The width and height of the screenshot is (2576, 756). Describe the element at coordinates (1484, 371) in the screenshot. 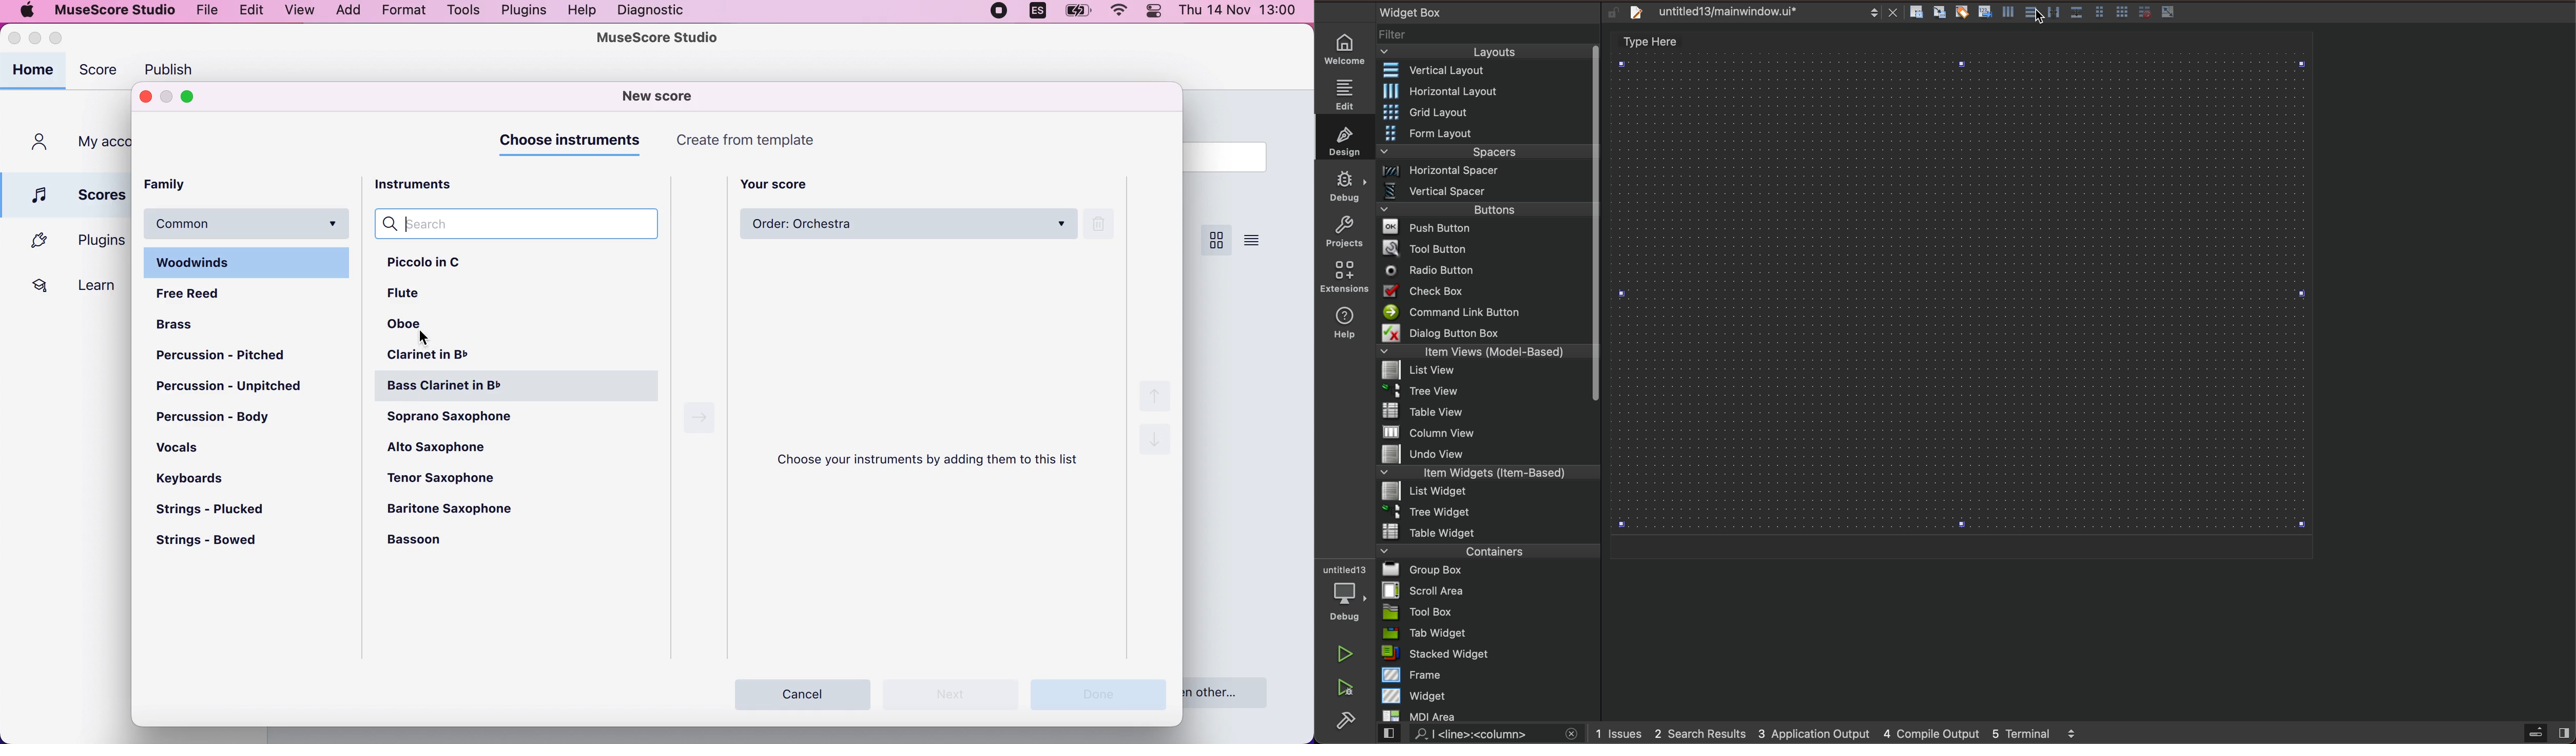

I see `list view` at that location.